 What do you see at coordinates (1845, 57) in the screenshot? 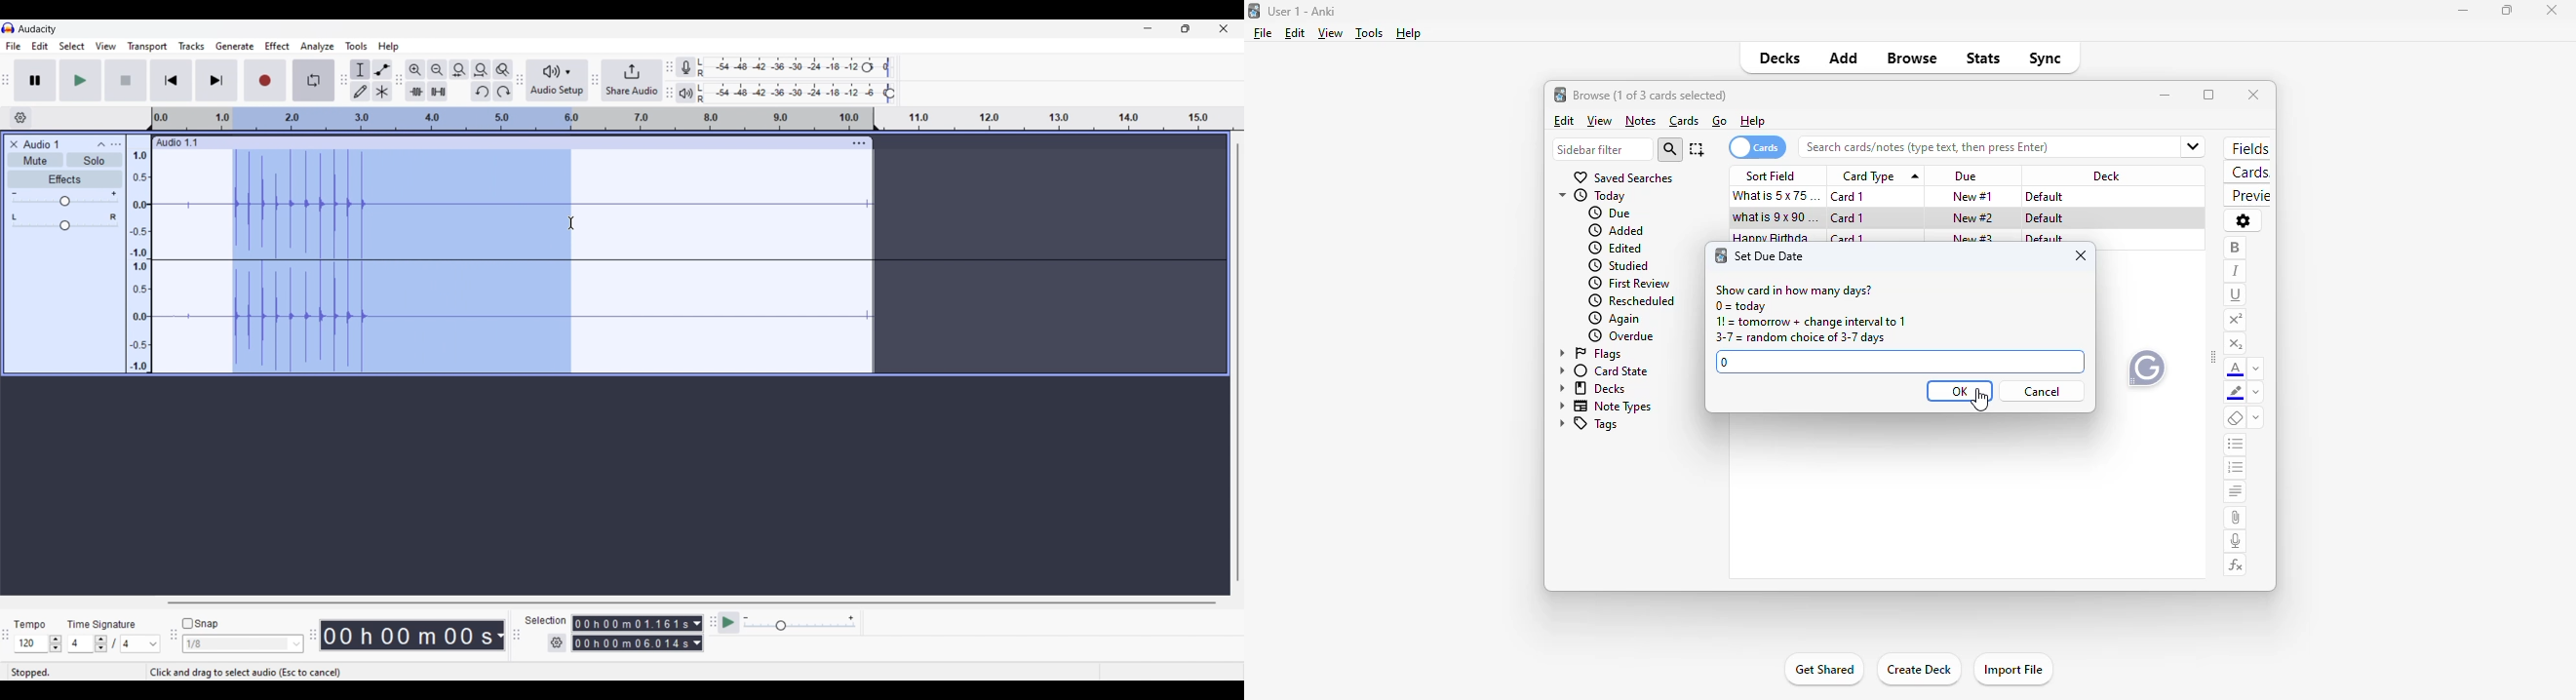
I see `add` at bounding box center [1845, 57].